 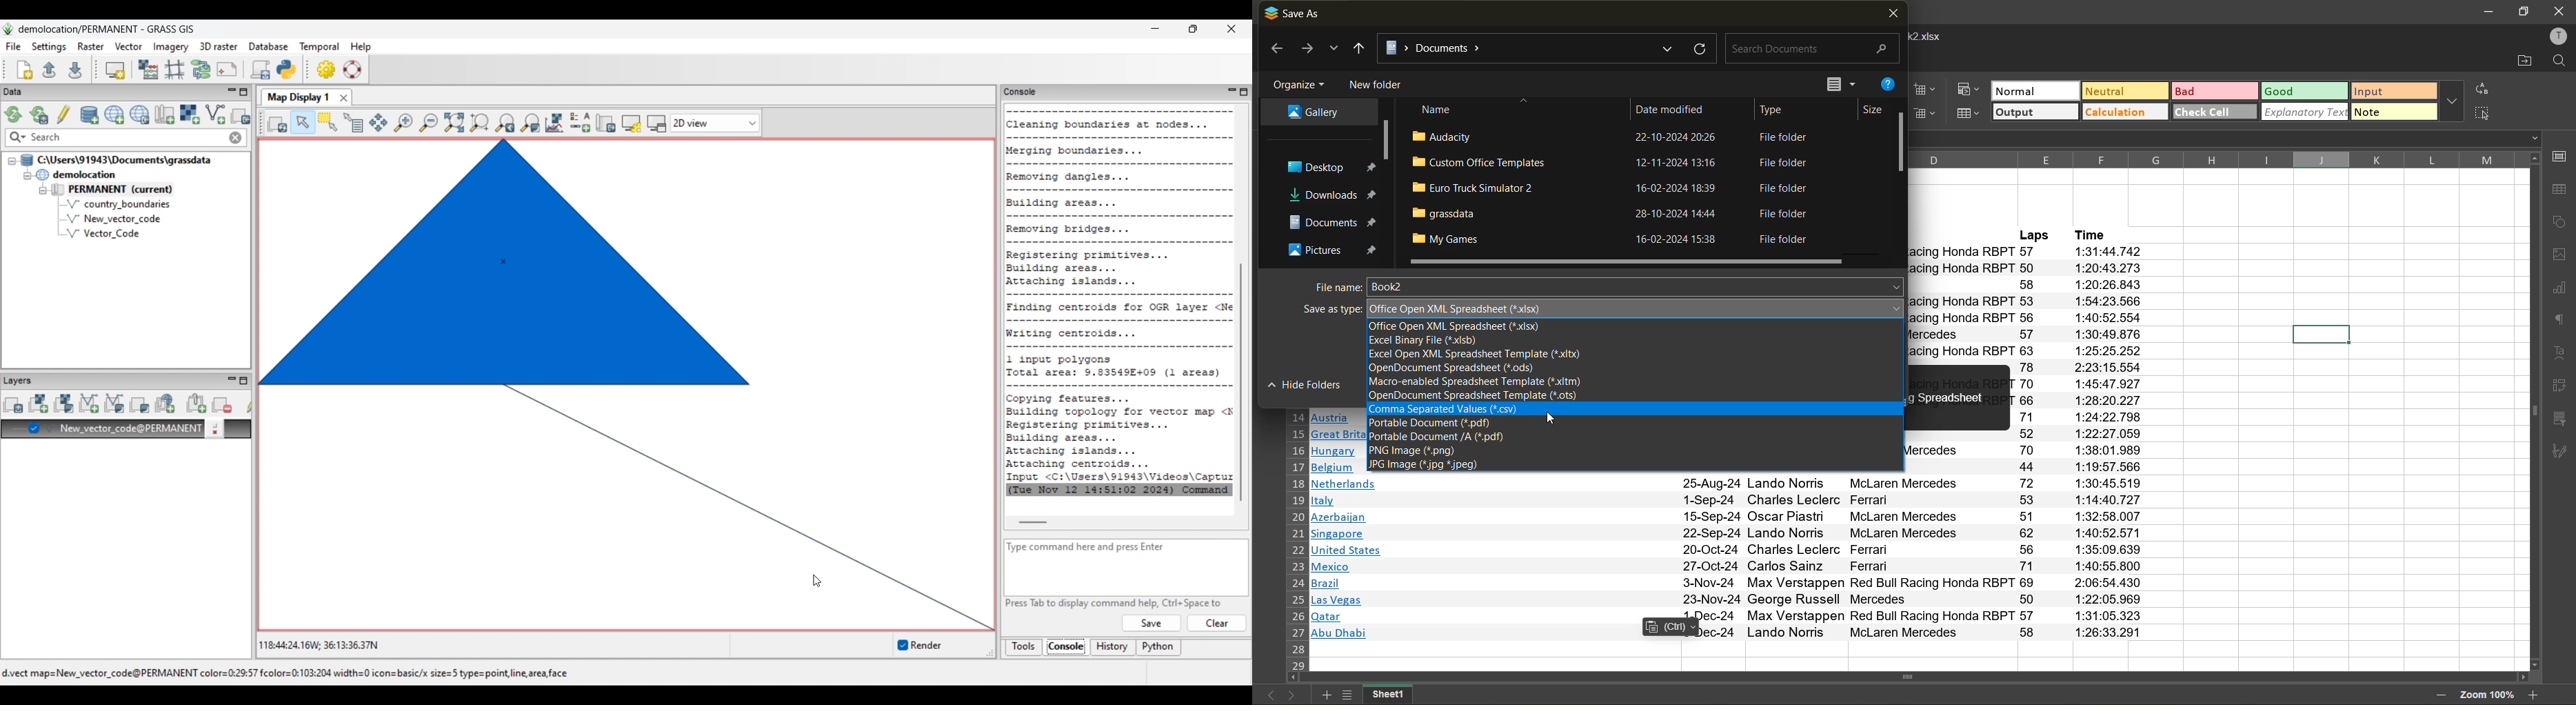 What do you see at coordinates (1484, 382) in the screenshot?
I see `xltm` at bounding box center [1484, 382].